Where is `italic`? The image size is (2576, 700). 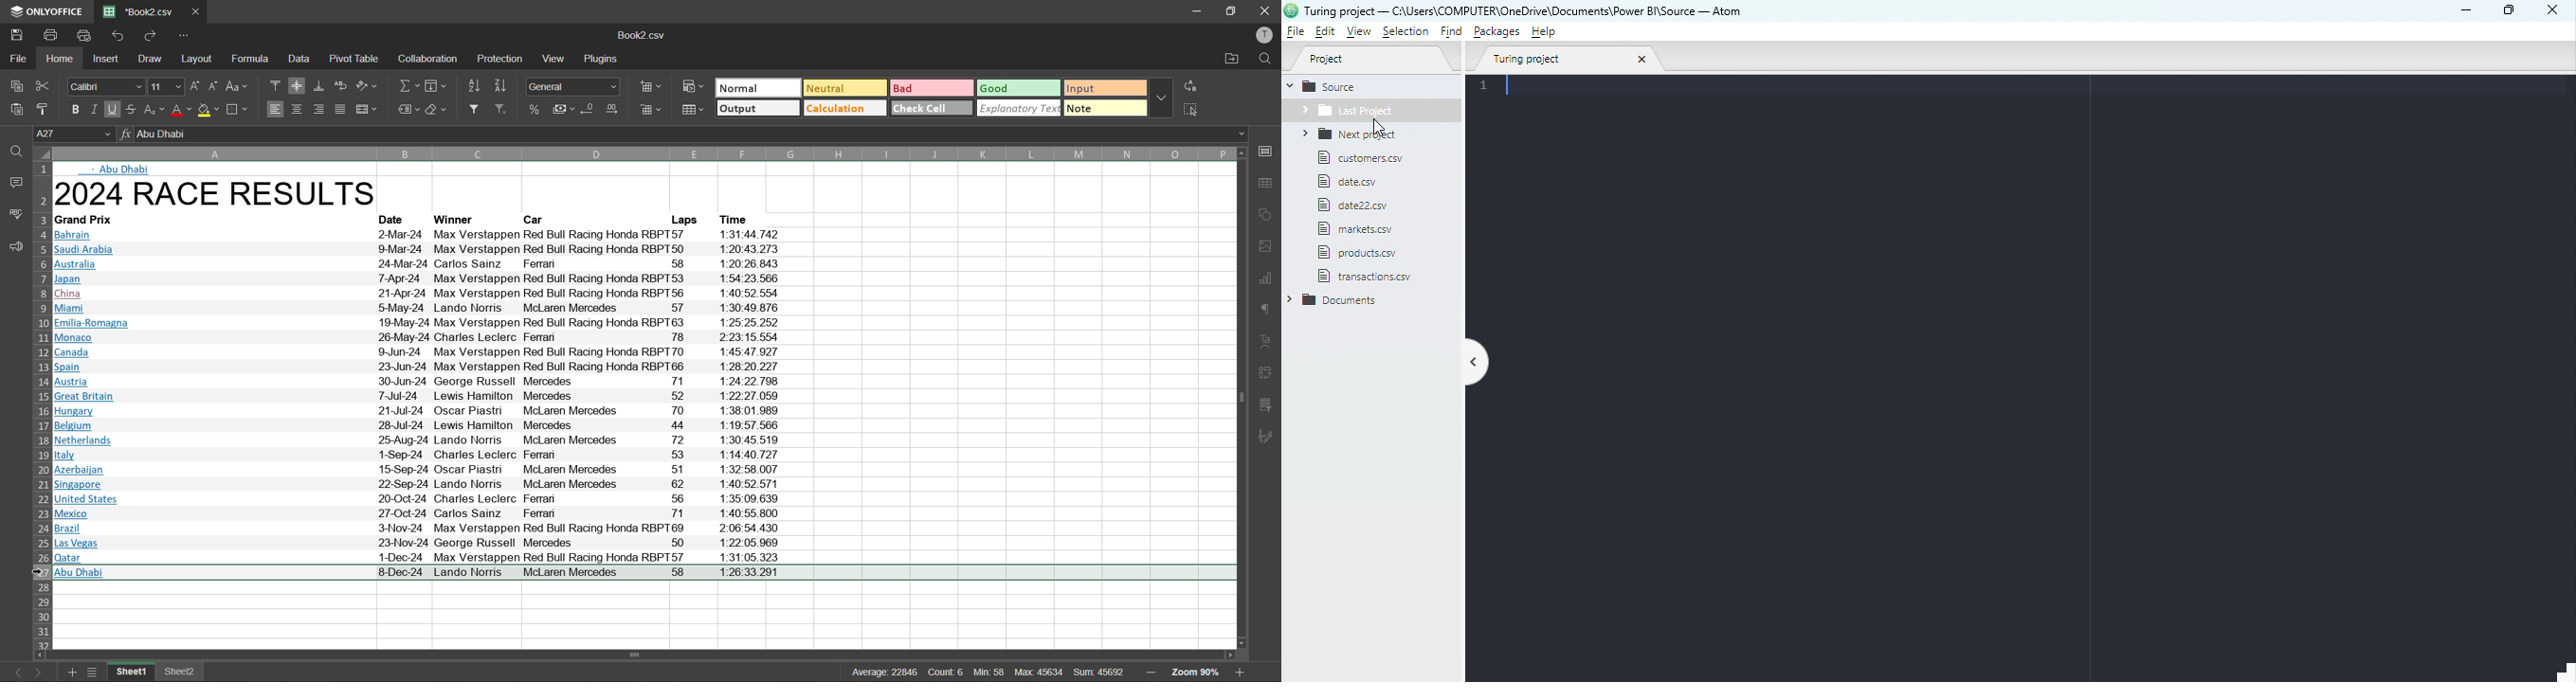
italic is located at coordinates (93, 109).